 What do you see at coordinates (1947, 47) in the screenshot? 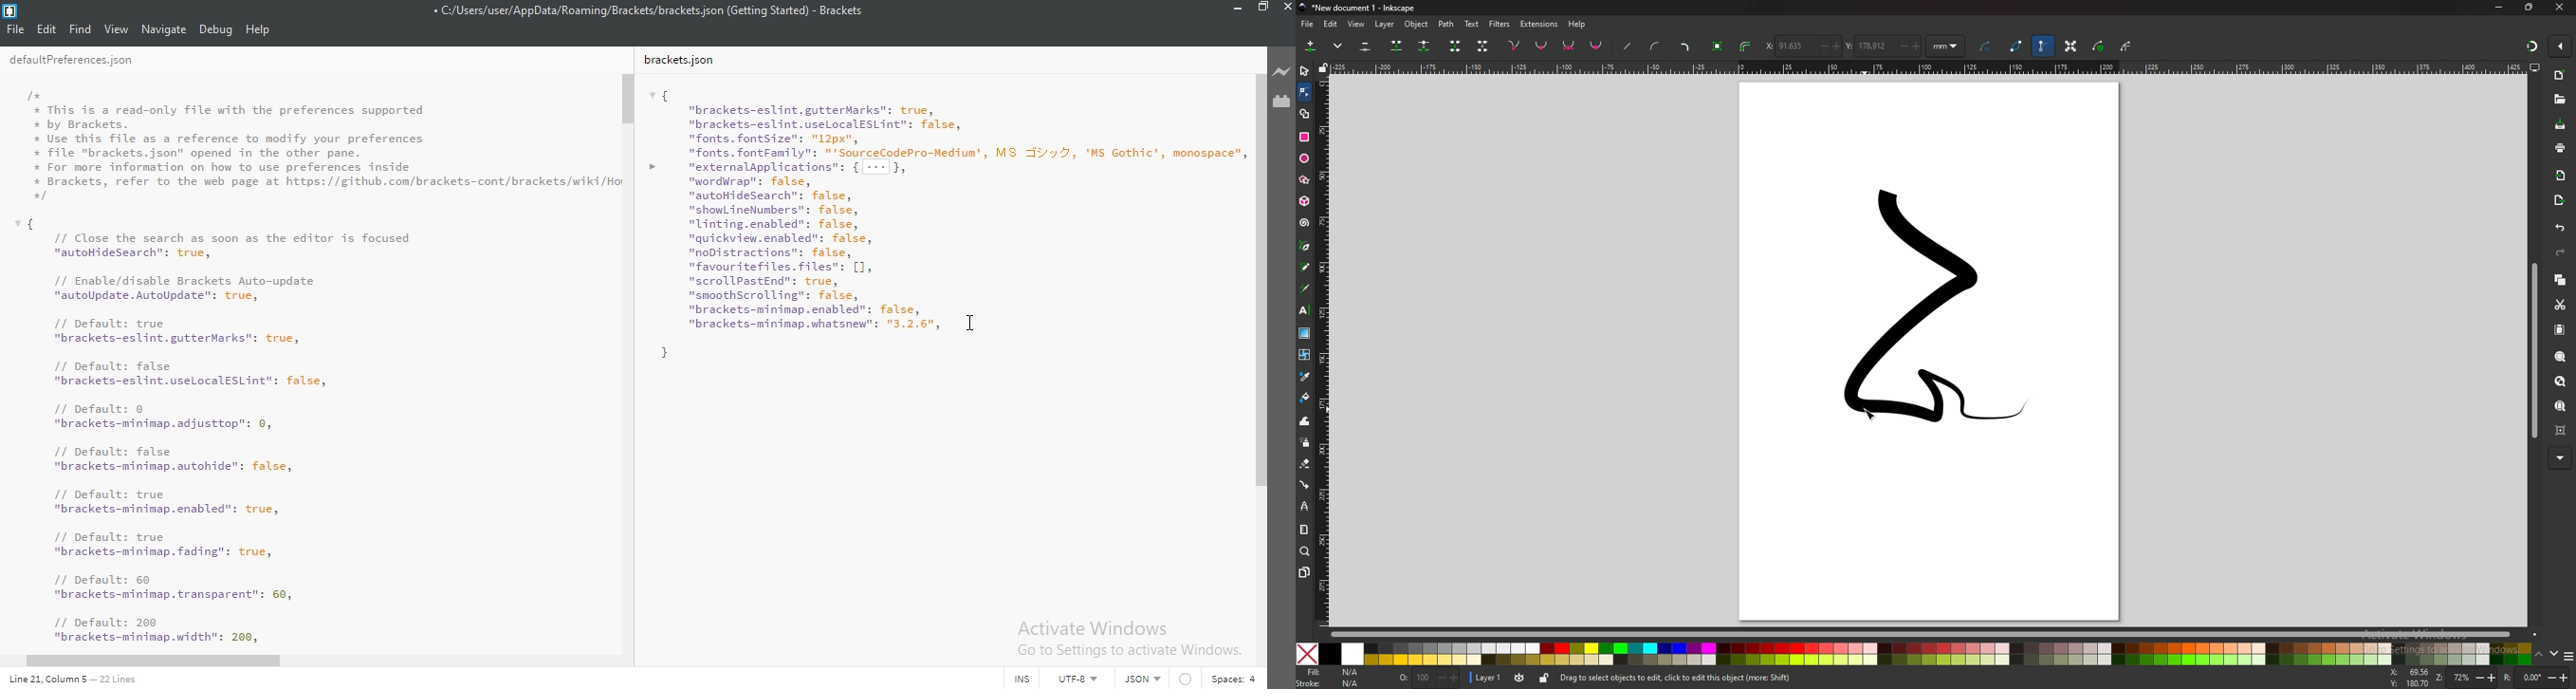
I see `units` at bounding box center [1947, 47].